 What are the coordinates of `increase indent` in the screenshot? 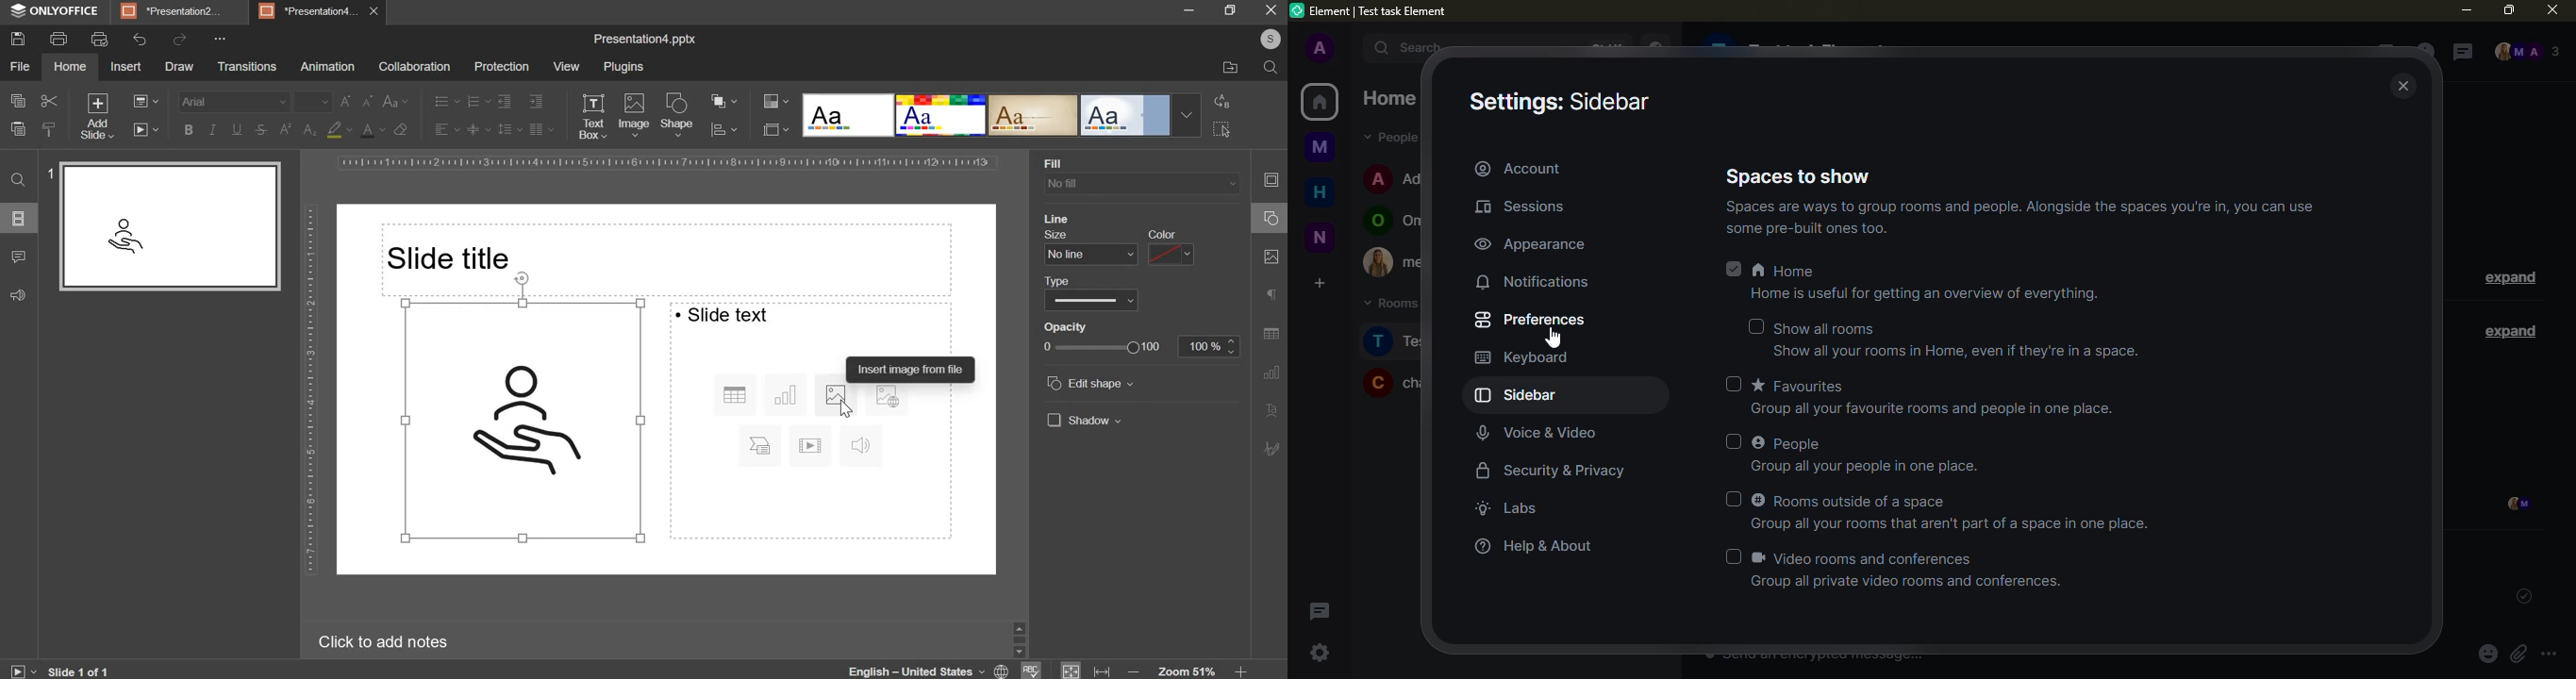 It's located at (536, 101).